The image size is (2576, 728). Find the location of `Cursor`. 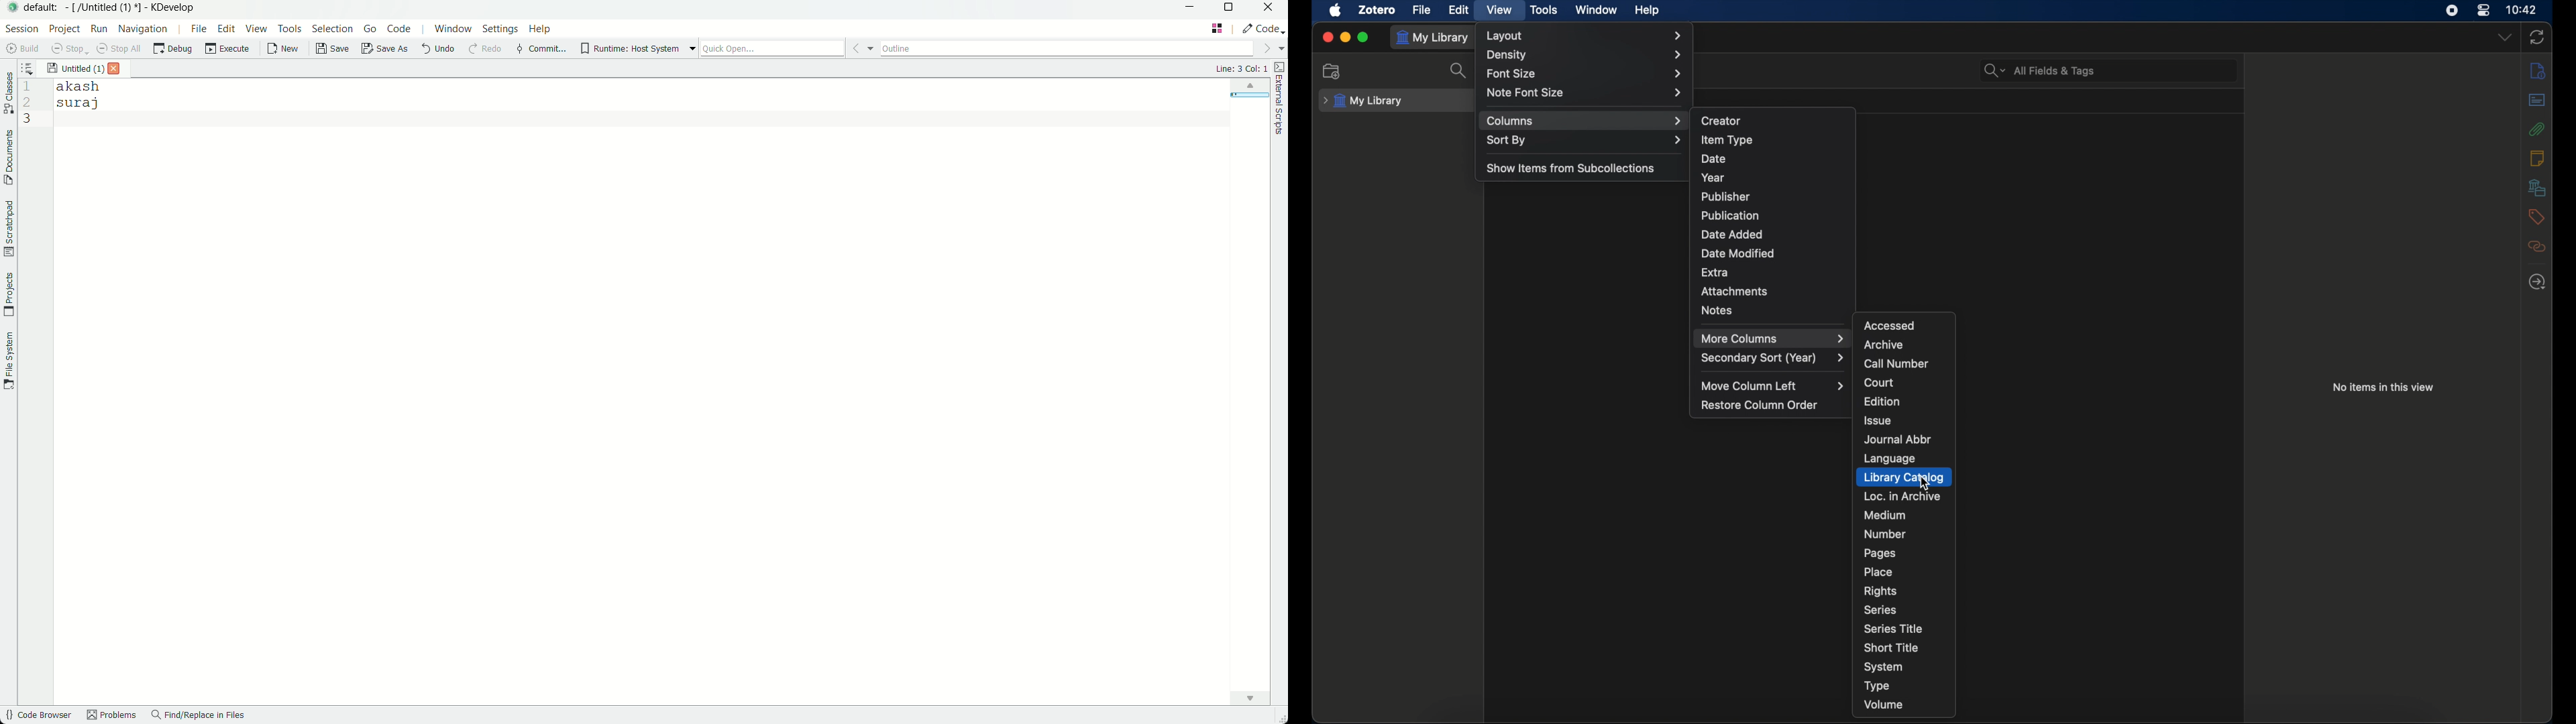

Cursor is located at coordinates (1927, 485).